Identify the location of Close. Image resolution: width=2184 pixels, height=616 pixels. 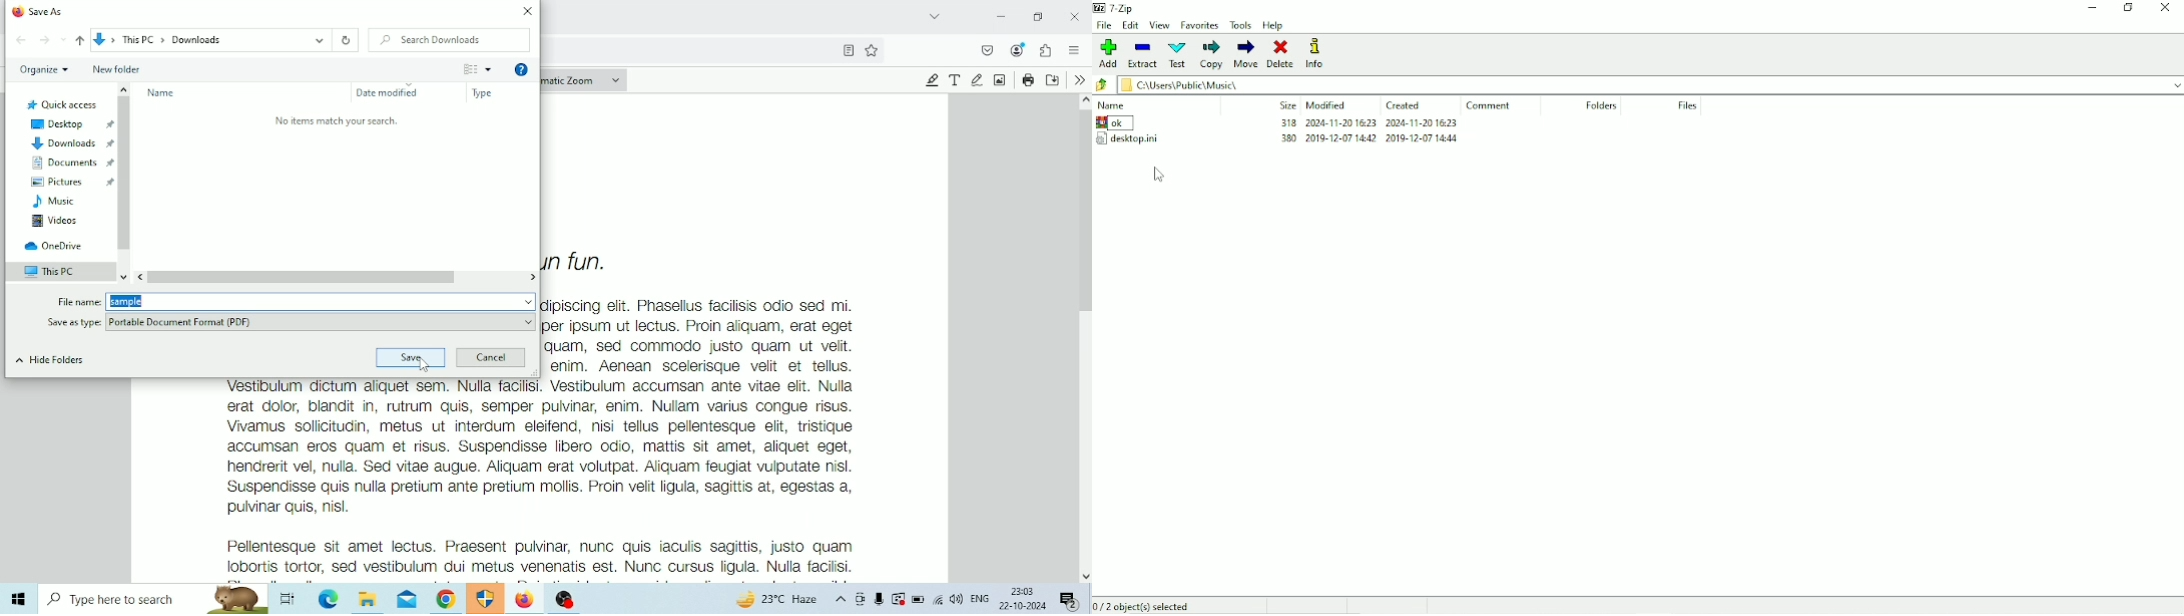
(528, 11).